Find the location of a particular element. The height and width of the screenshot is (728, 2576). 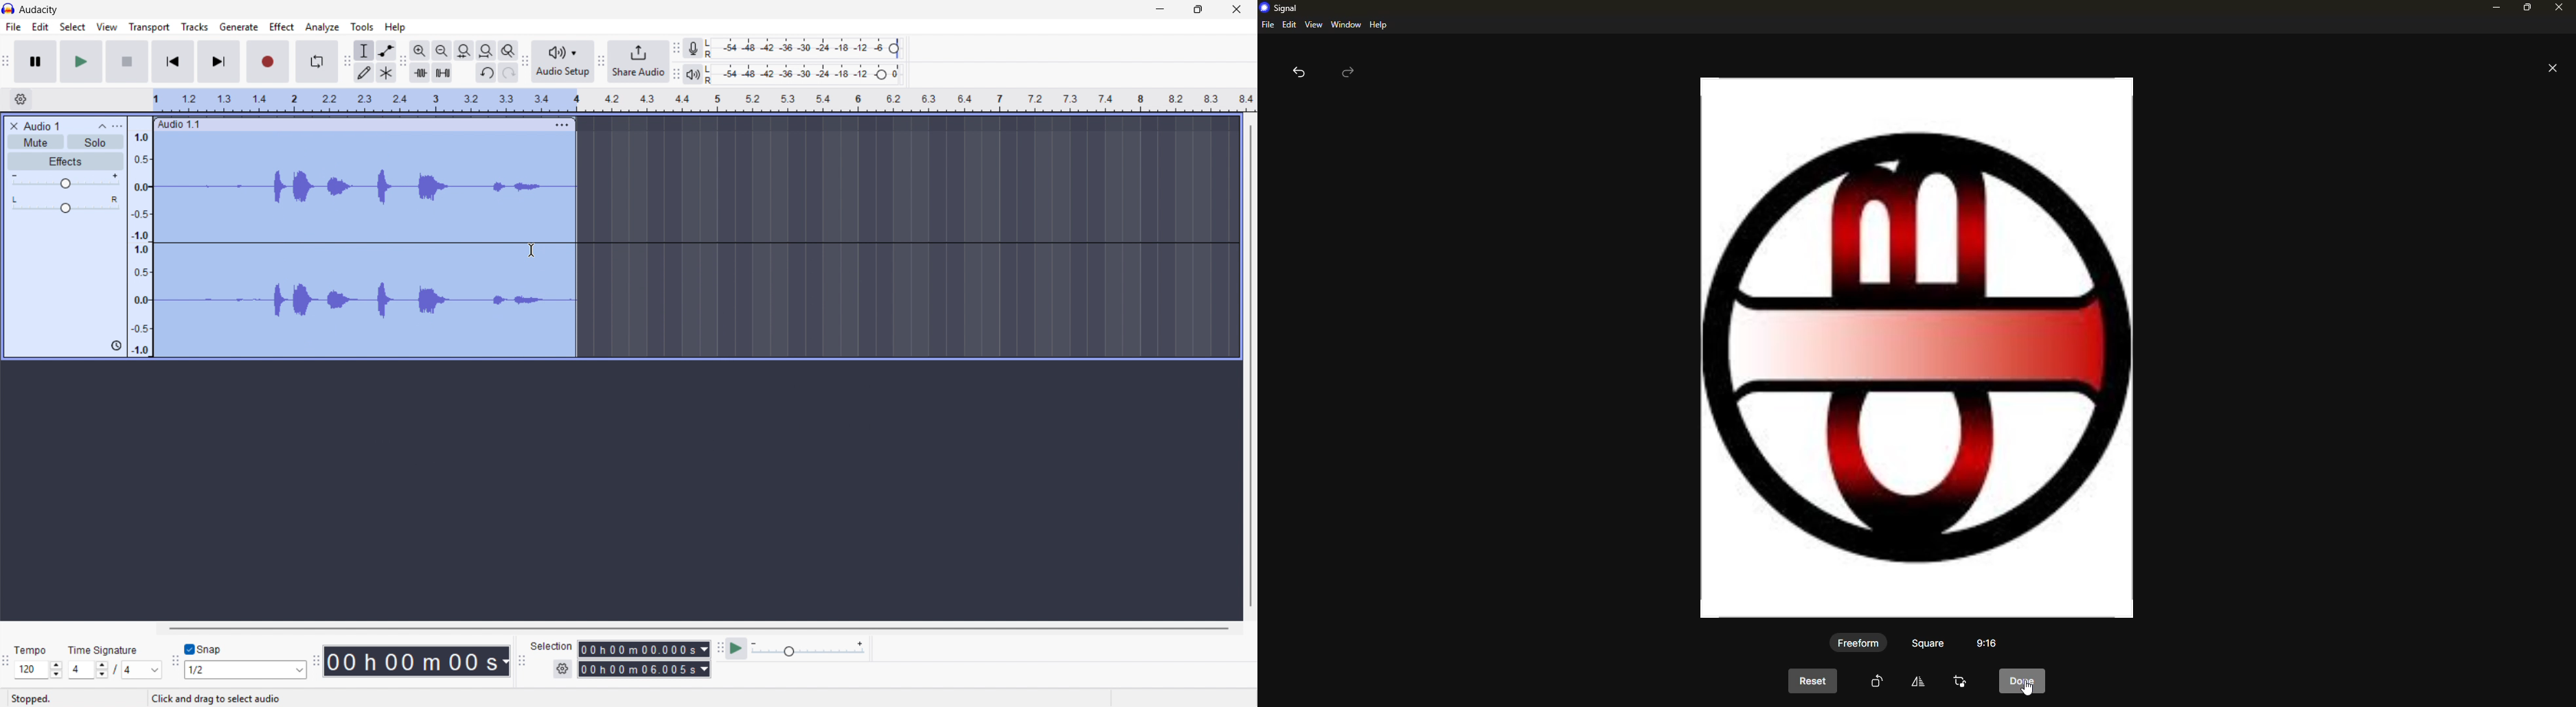

Edit toolbar is located at coordinates (403, 62).